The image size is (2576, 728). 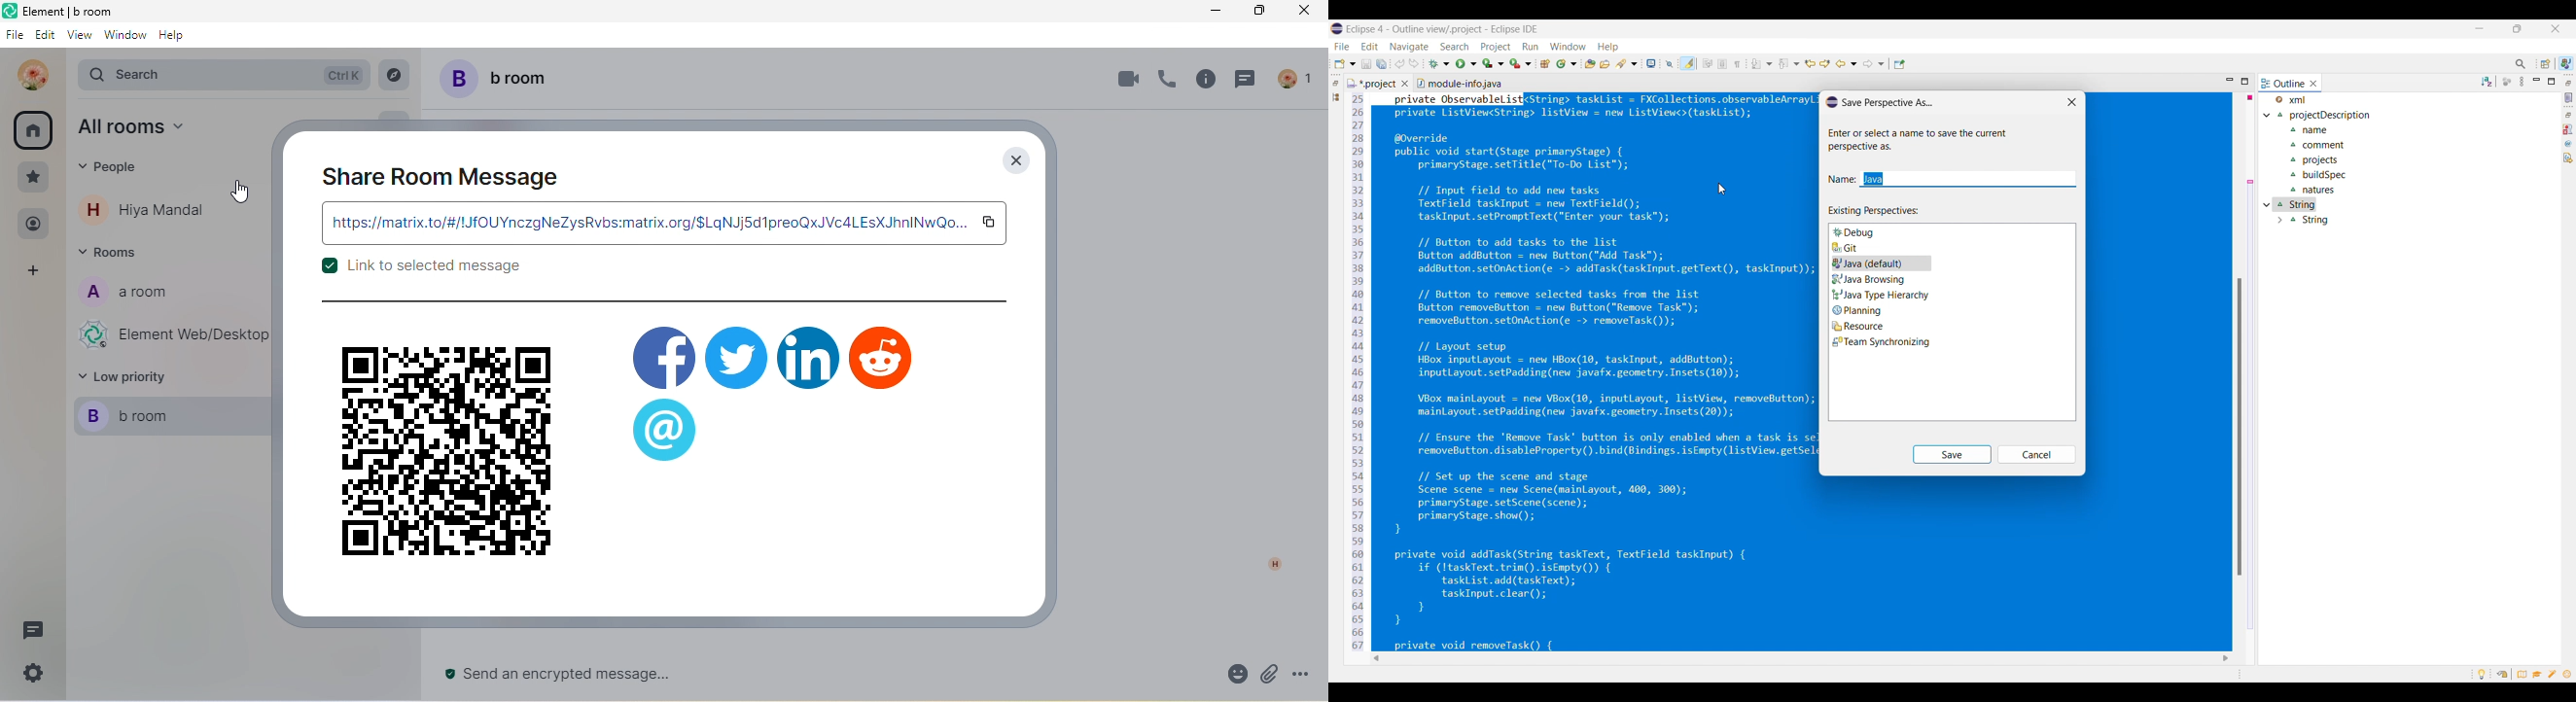 What do you see at coordinates (120, 172) in the screenshot?
I see `people` at bounding box center [120, 172].